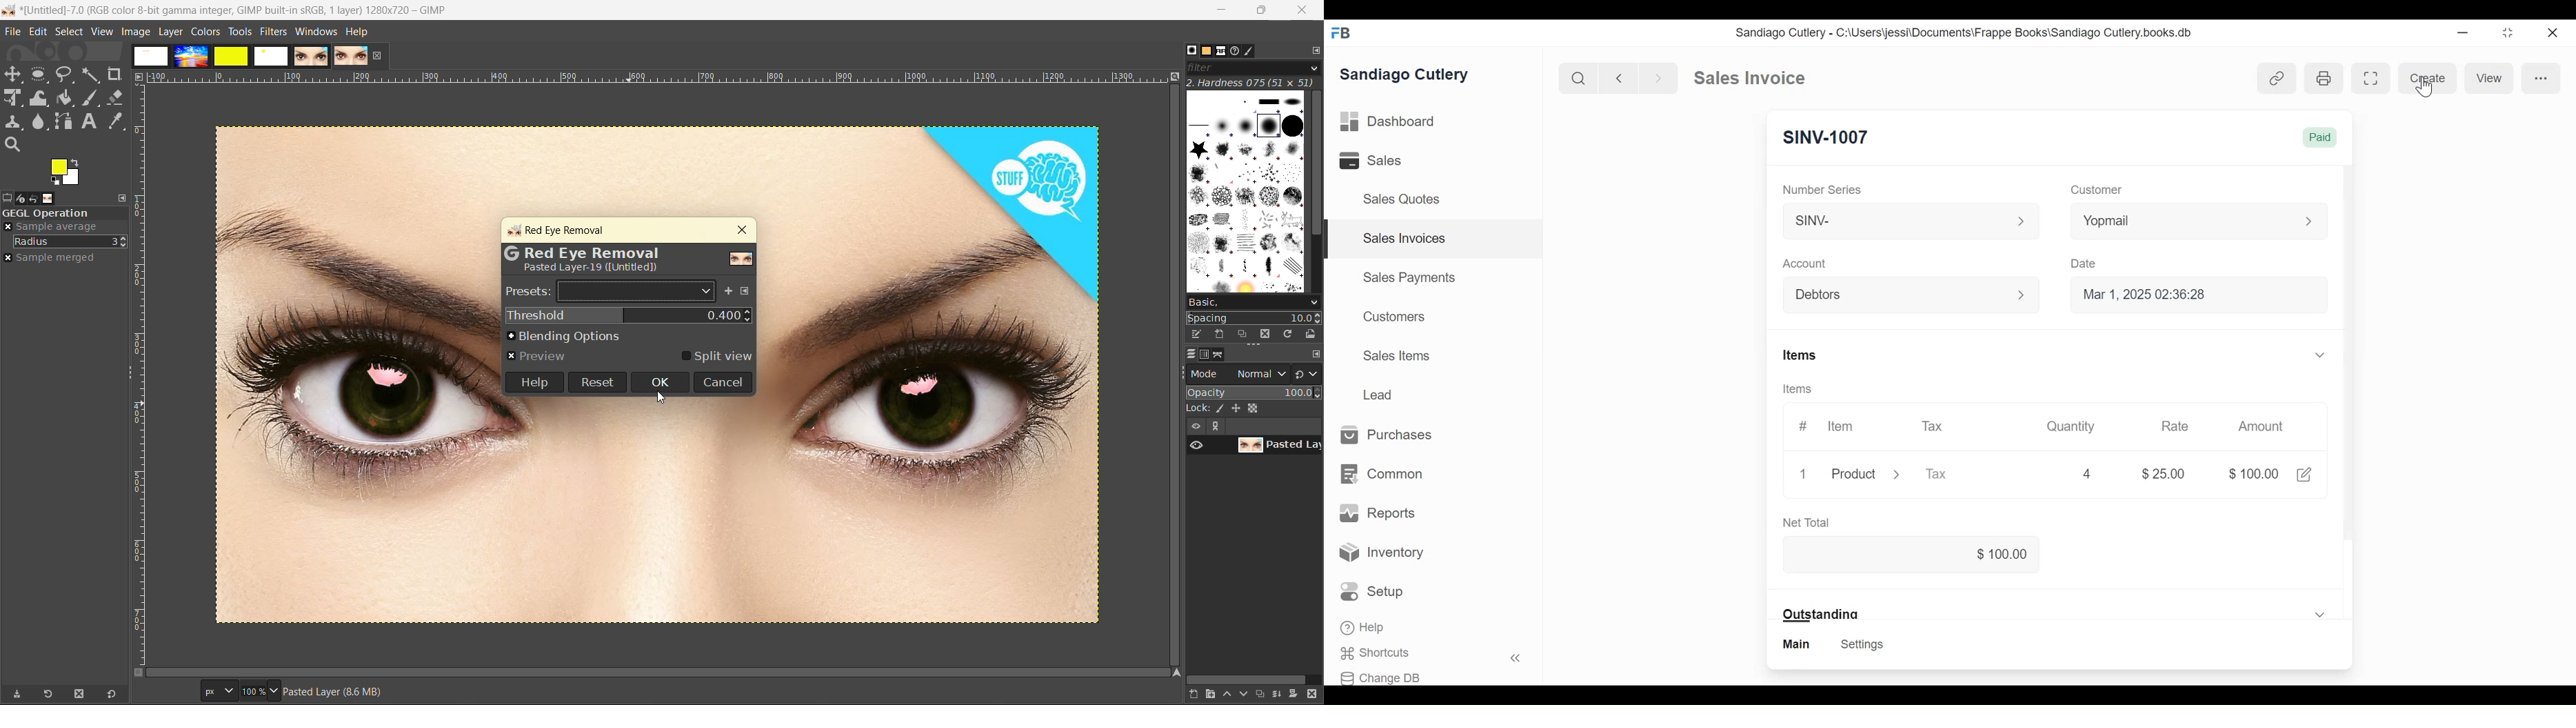 Image resolution: width=2576 pixels, height=728 pixels. I want to click on $100.00, so click(2252, 473).